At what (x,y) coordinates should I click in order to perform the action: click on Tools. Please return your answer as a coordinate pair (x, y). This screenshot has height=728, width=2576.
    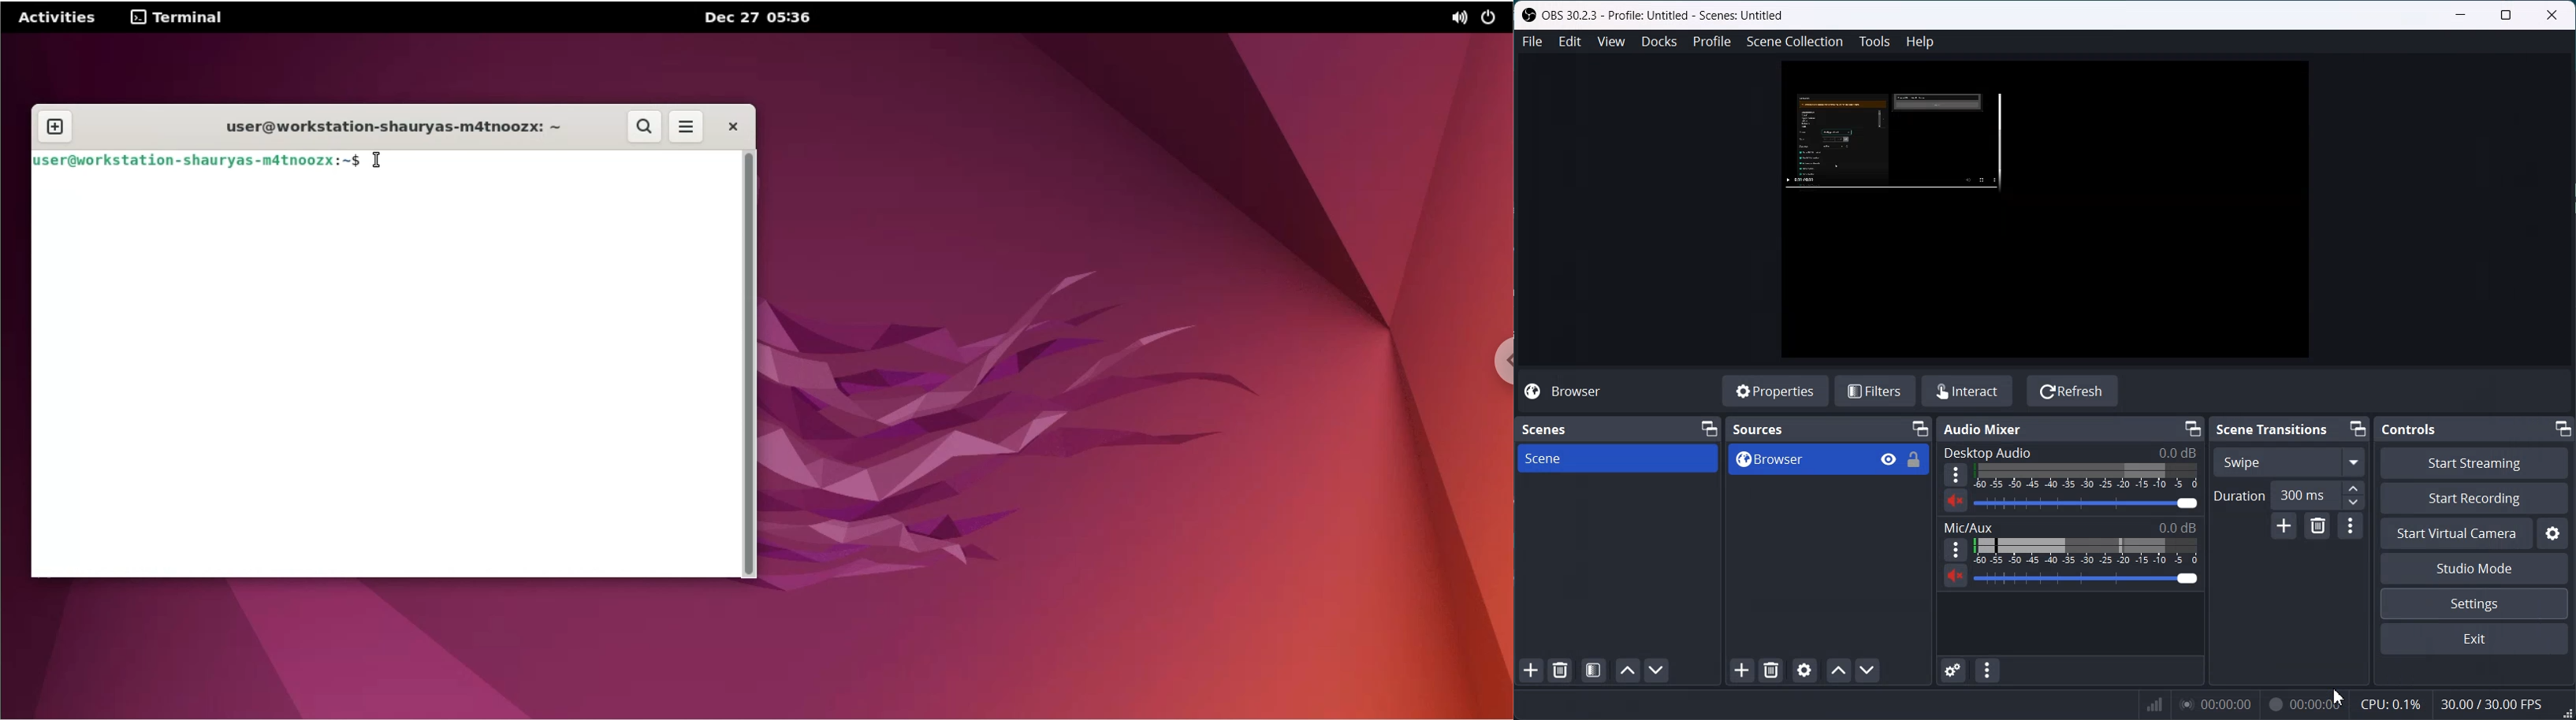
    Looking at the image, I should click on (1873, 41).